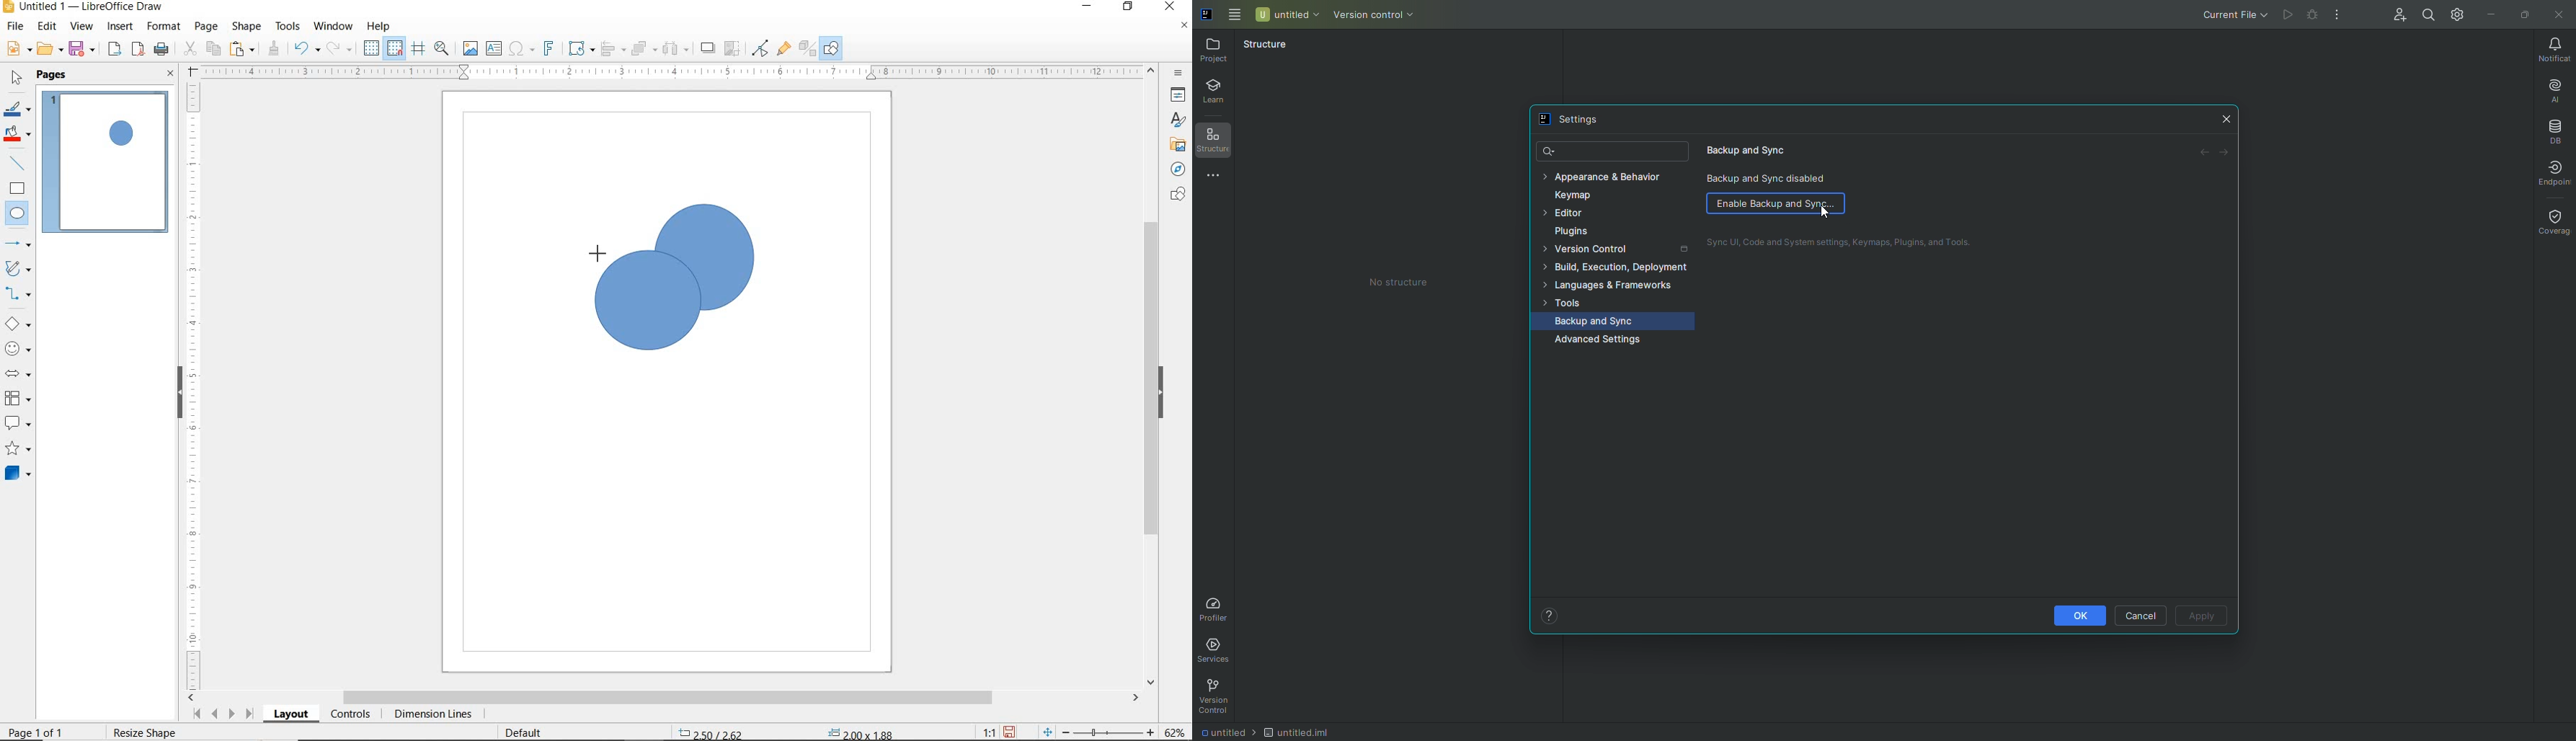  What do you see at coordinates (18, 294) in the screenshot?
I see `CONNECTORS` at bounding box center [18, 294].